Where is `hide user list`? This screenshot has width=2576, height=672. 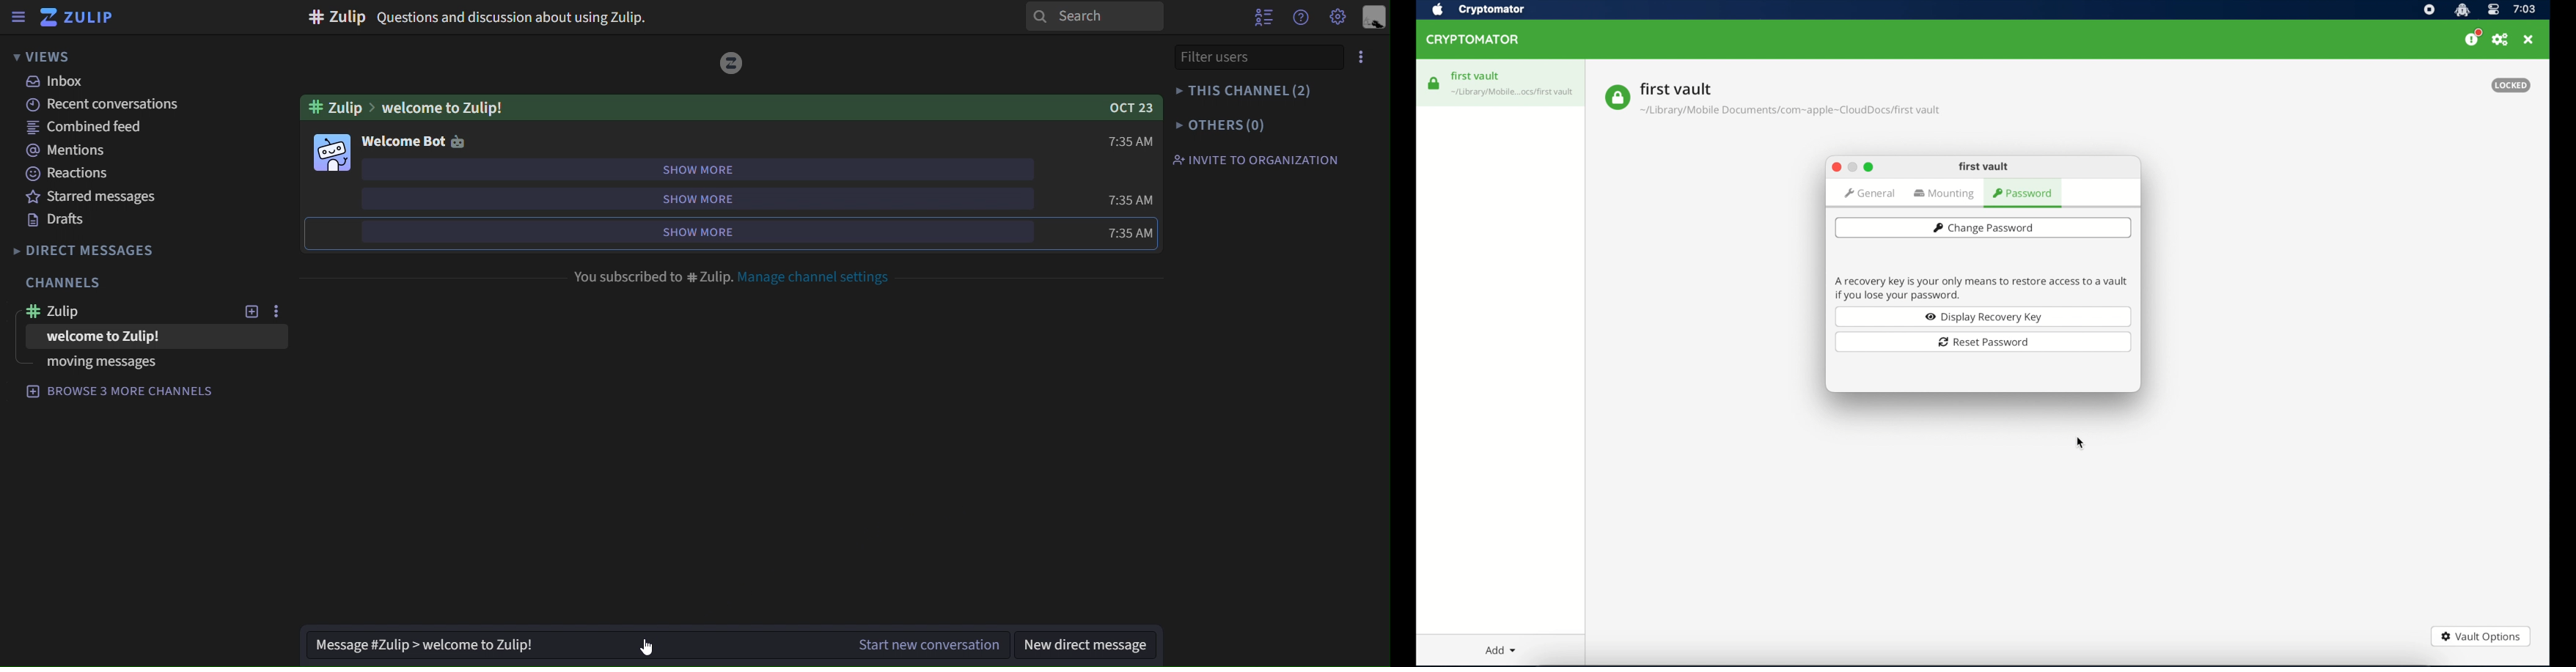 hide user list is located at coordinates (1263, 20).